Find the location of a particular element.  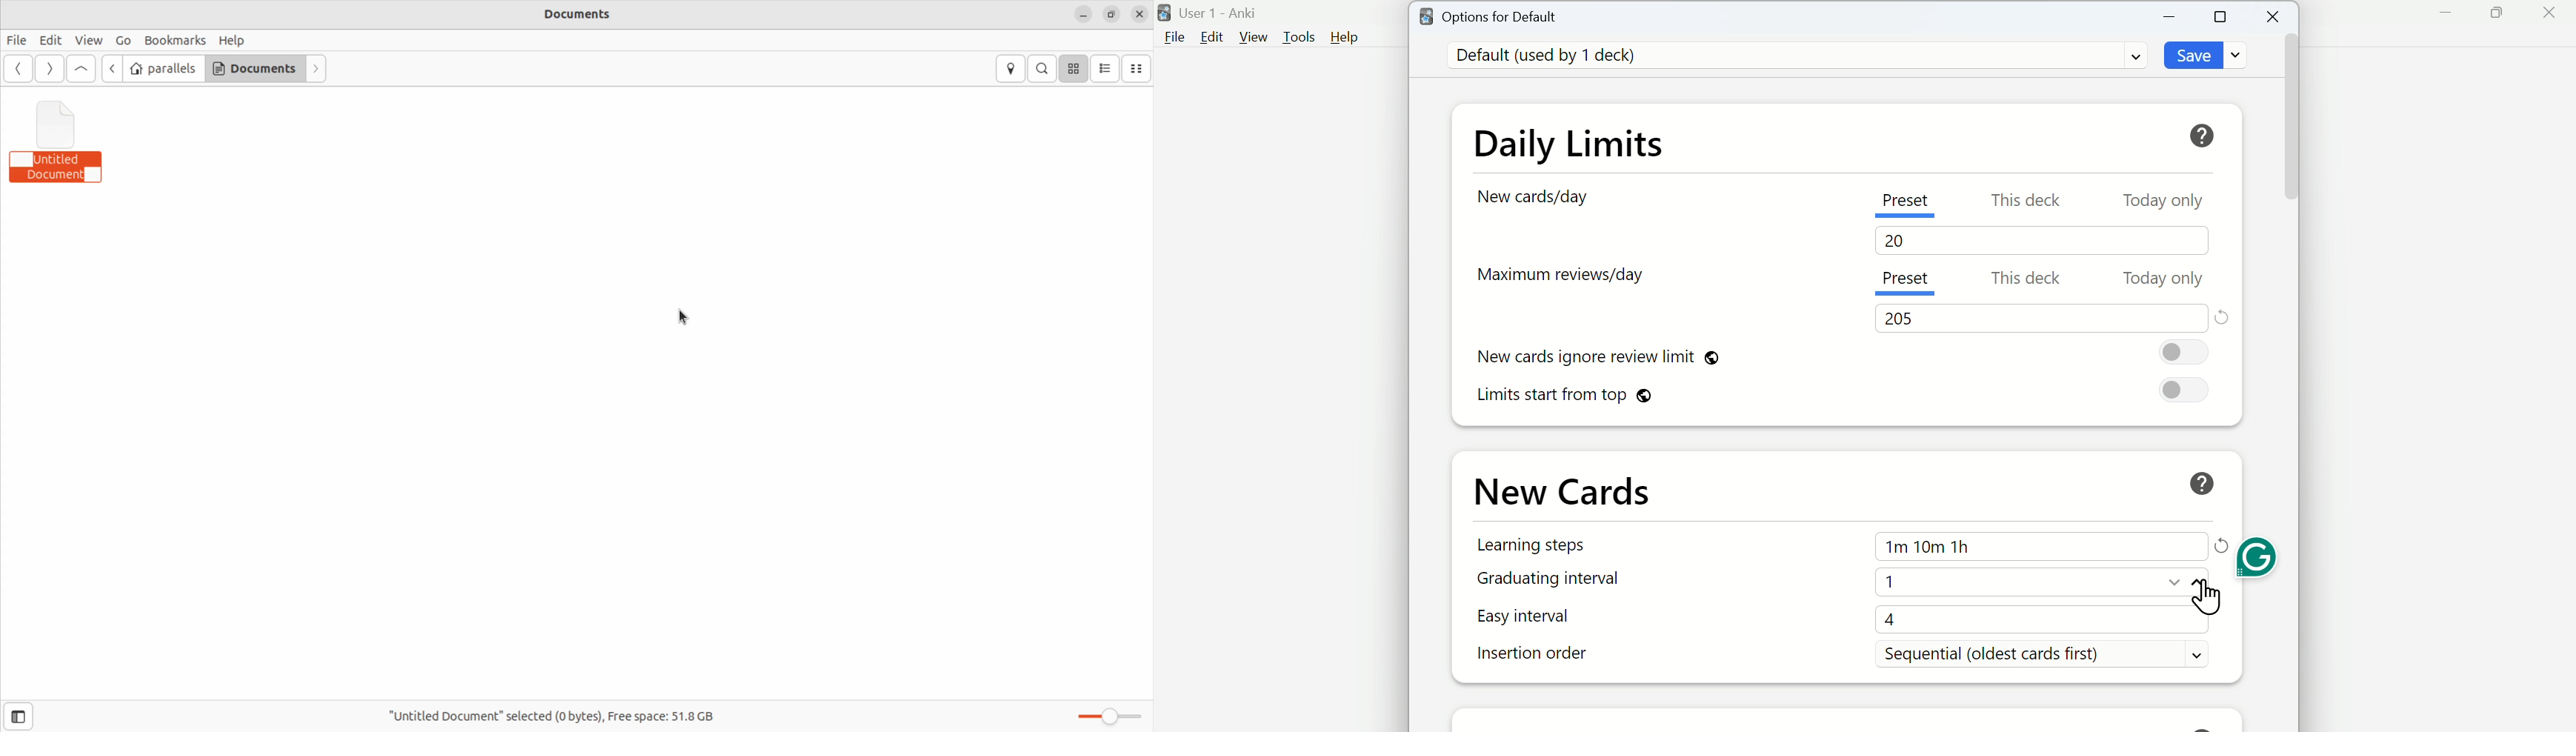

New card/day is located at coordinates (1534, 197).